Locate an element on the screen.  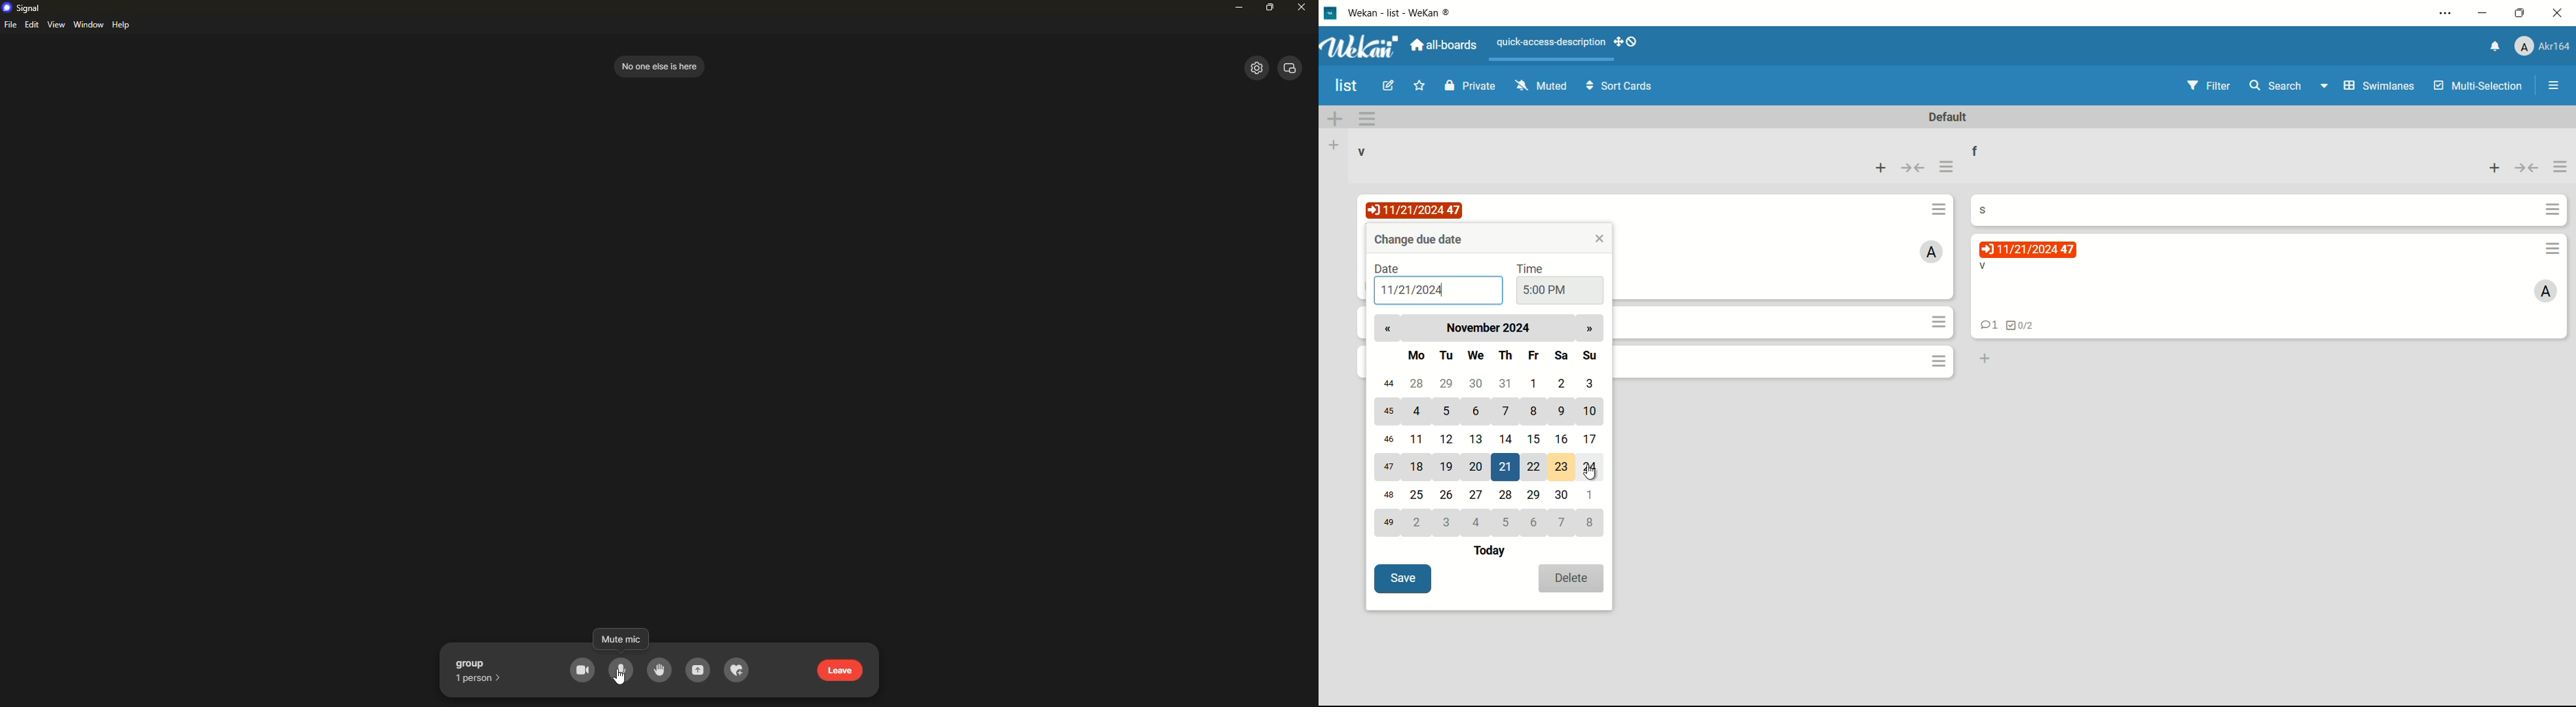
28 is located at coordinates (1415, 383).